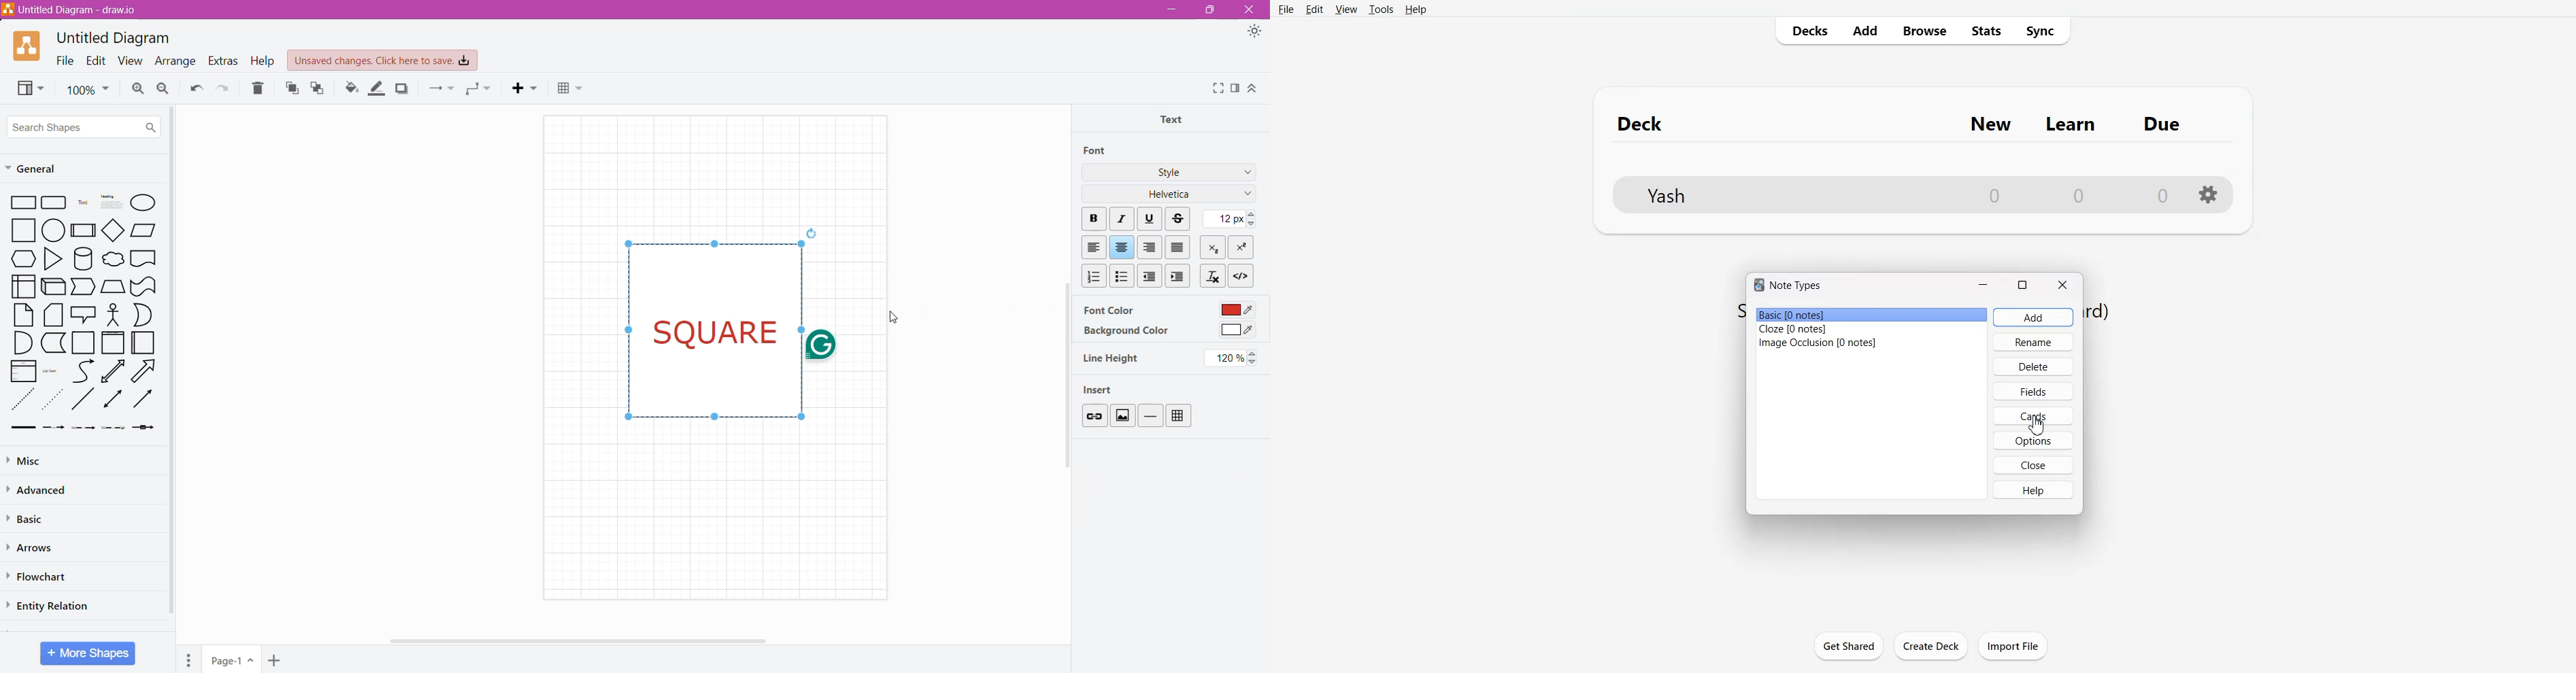 This screenshot has height=700, width=2576. Describe the element at coordinates (131, 59) in the screenshot. I see `View` at that location.